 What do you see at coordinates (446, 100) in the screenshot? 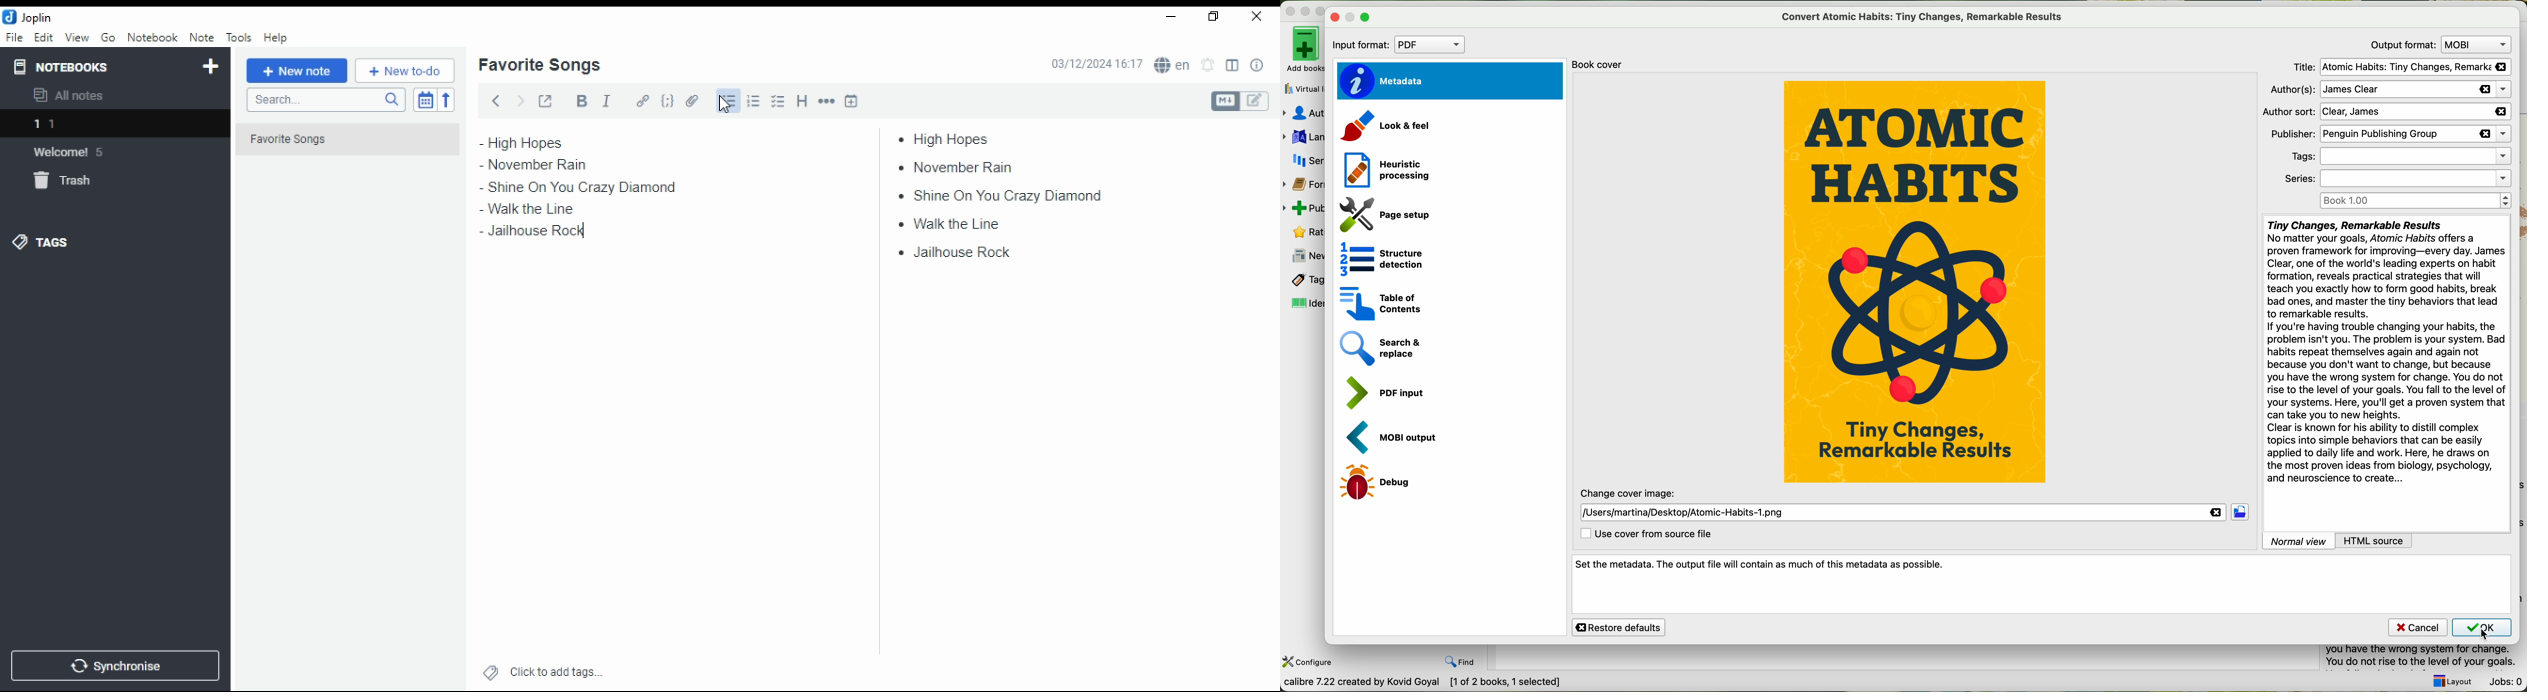
I see `reverse sort order` at bounding box center [446, 100].